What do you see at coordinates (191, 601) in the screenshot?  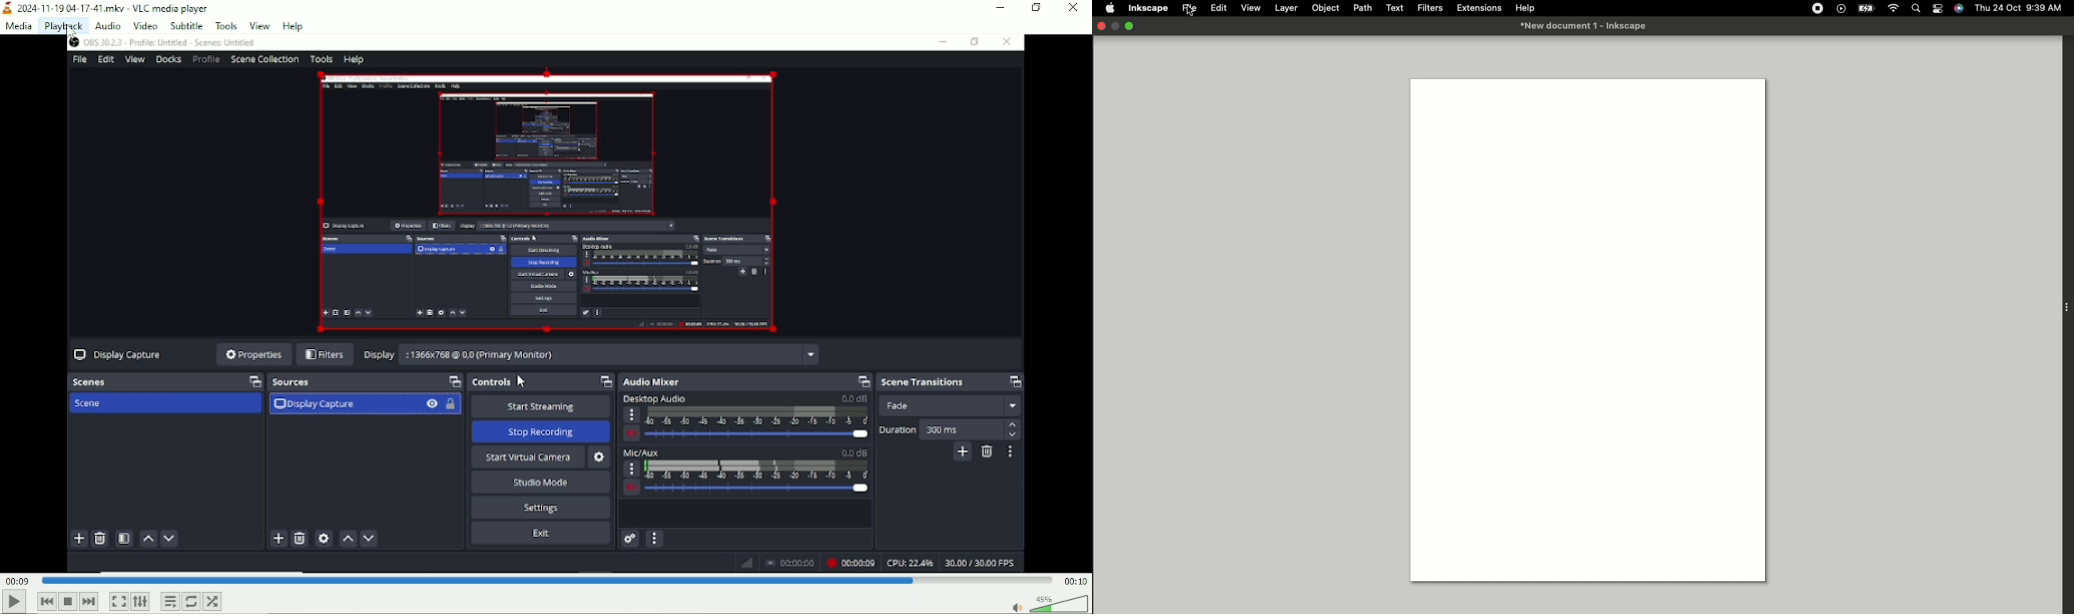 I see `Toggle between loop all, loop one and no loop` at bounding box center [191, 601].